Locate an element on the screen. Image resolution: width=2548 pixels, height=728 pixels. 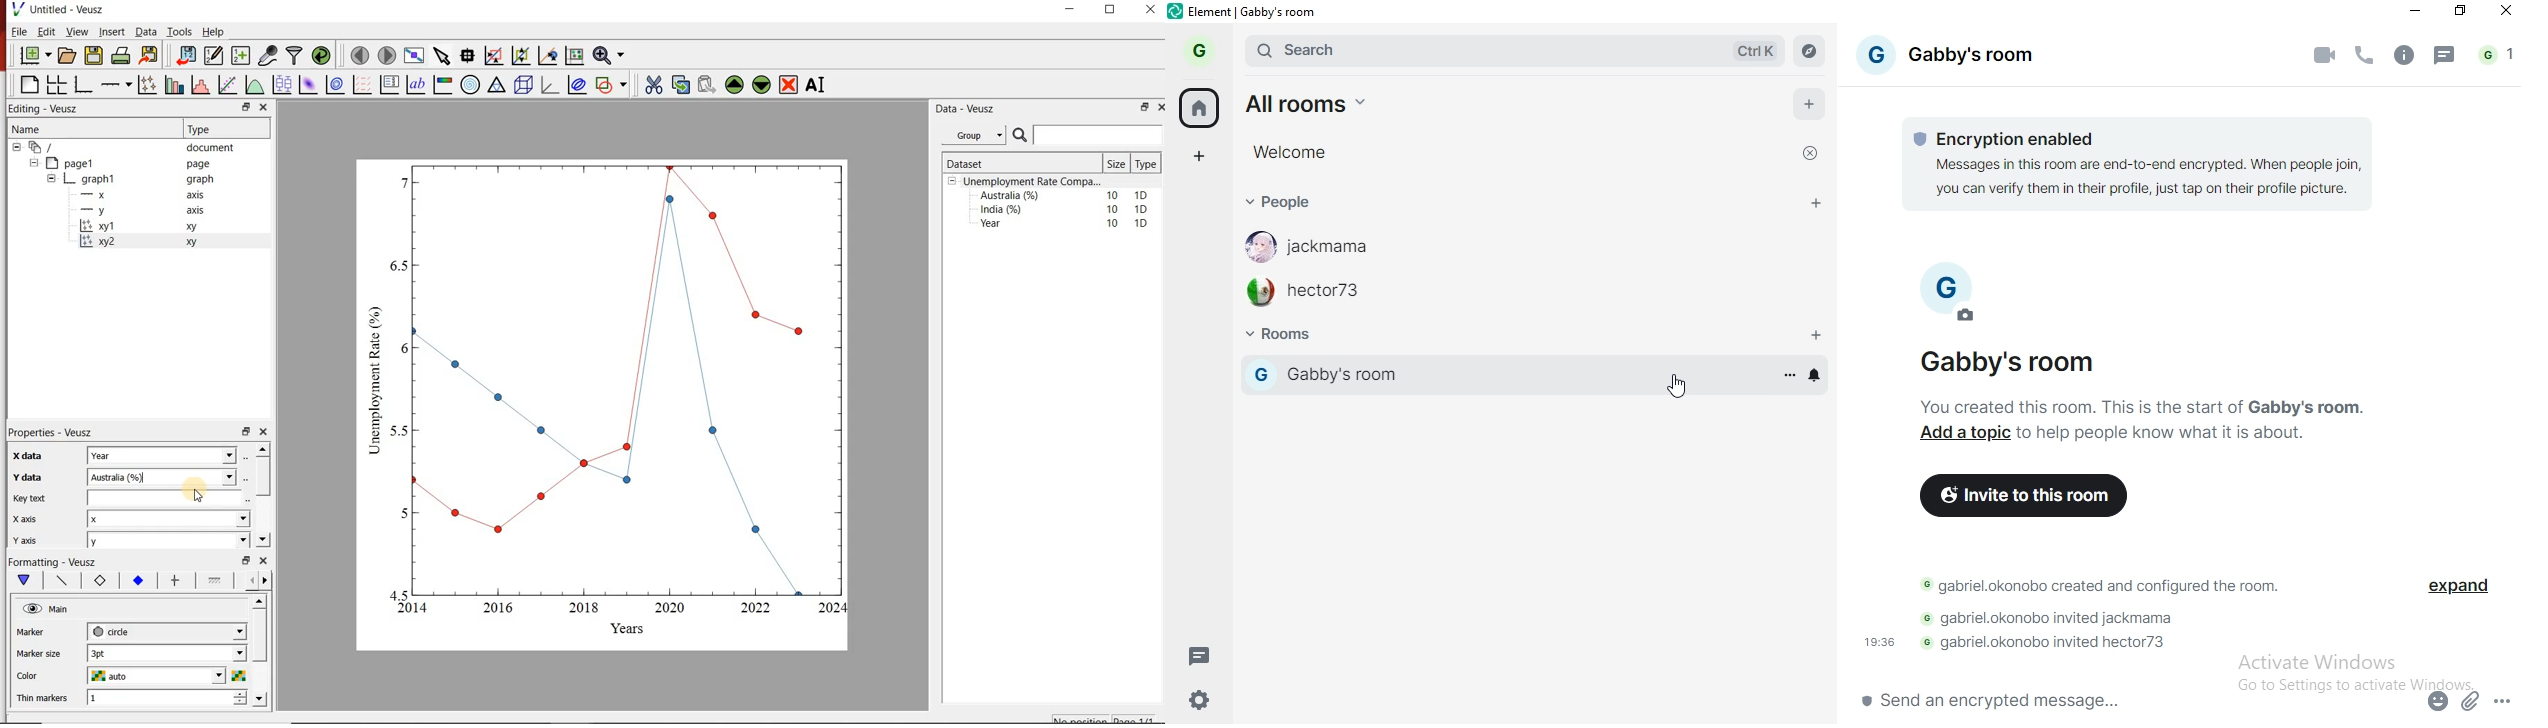
invite to this room is located at coordinates (2027, 499).